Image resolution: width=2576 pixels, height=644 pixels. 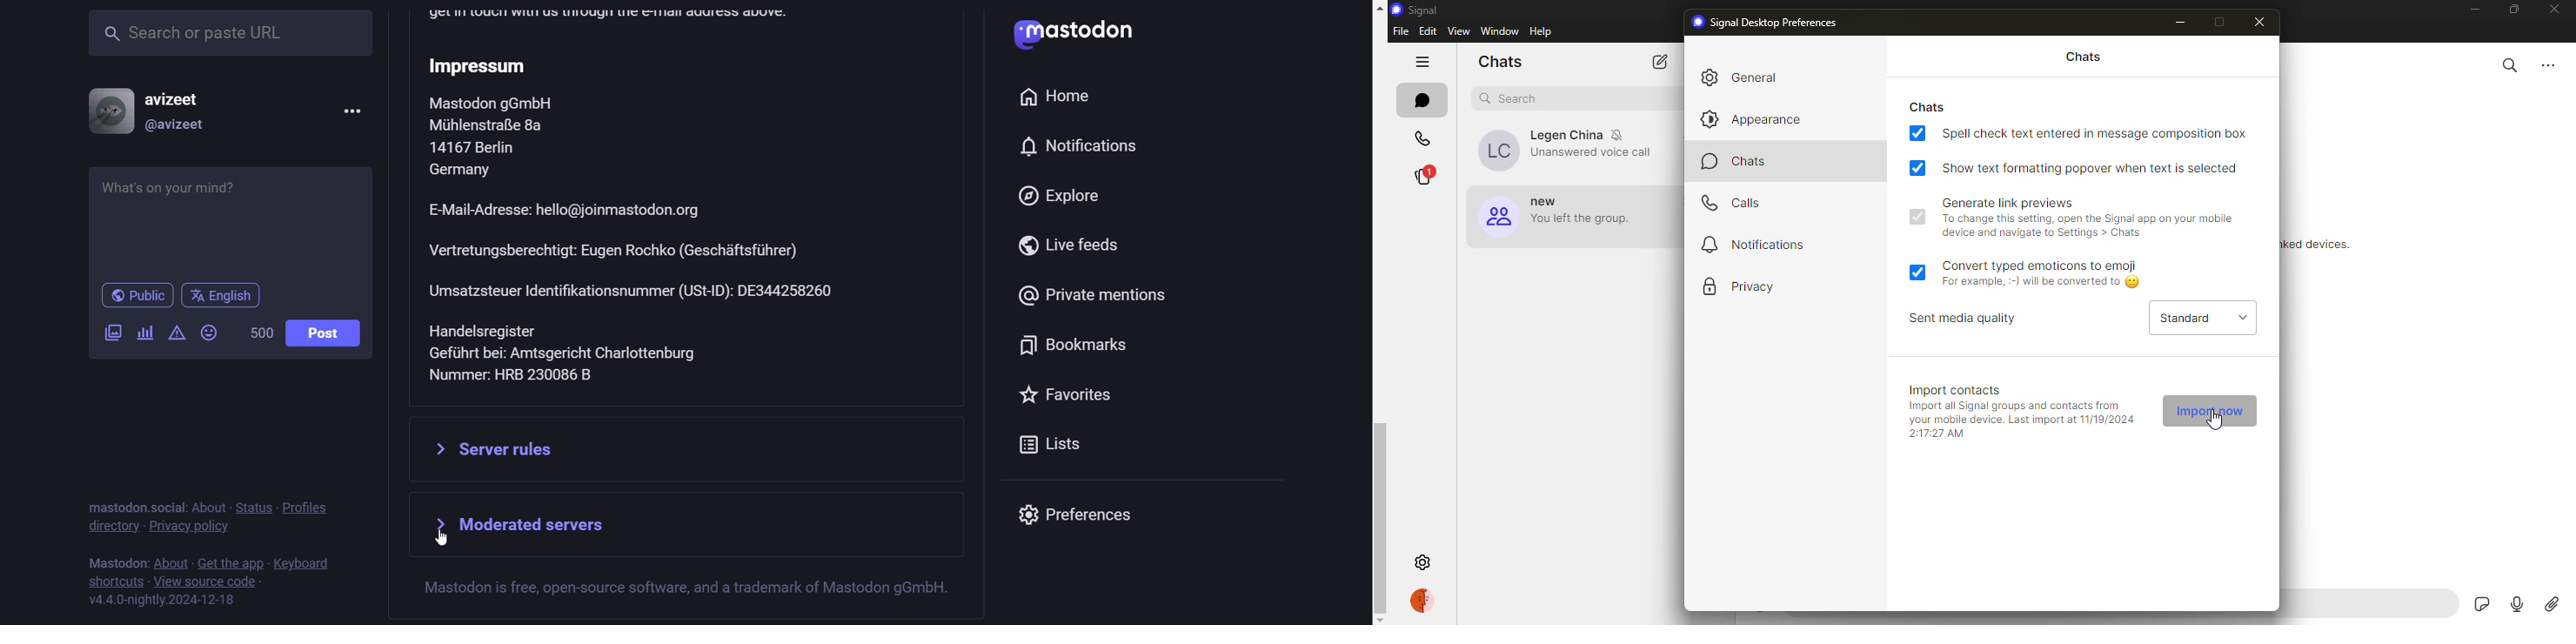 I want to click on view source code, so click(x=207, y=583).